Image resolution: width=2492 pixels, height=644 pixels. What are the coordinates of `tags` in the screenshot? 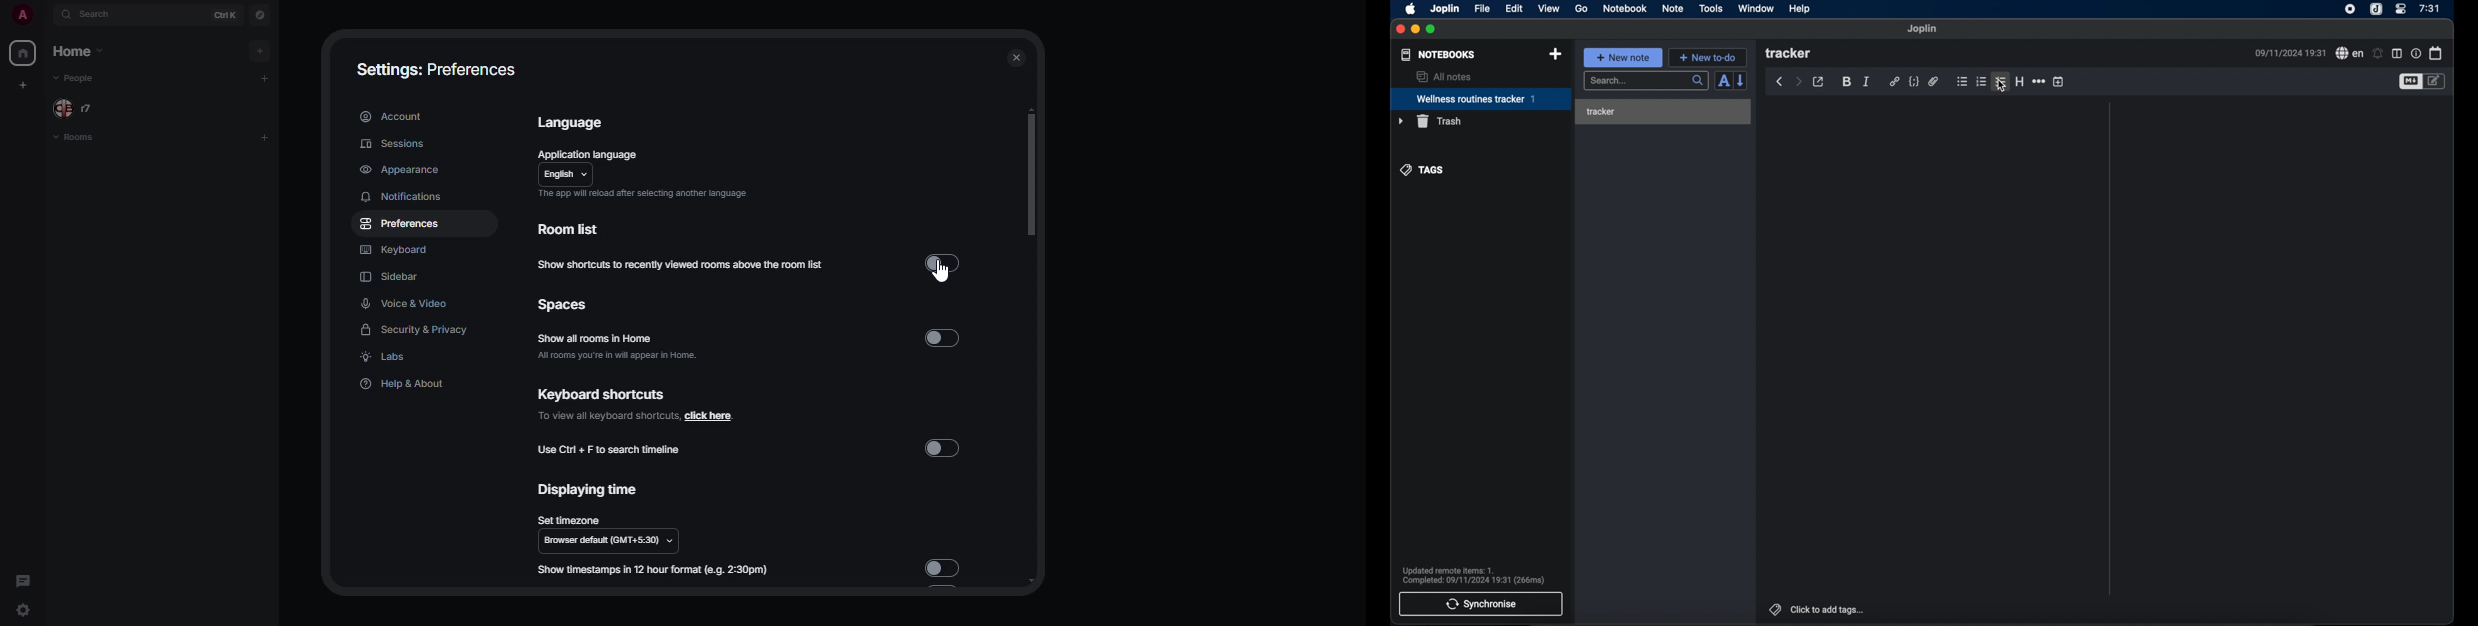 It's located at (1422, 170).